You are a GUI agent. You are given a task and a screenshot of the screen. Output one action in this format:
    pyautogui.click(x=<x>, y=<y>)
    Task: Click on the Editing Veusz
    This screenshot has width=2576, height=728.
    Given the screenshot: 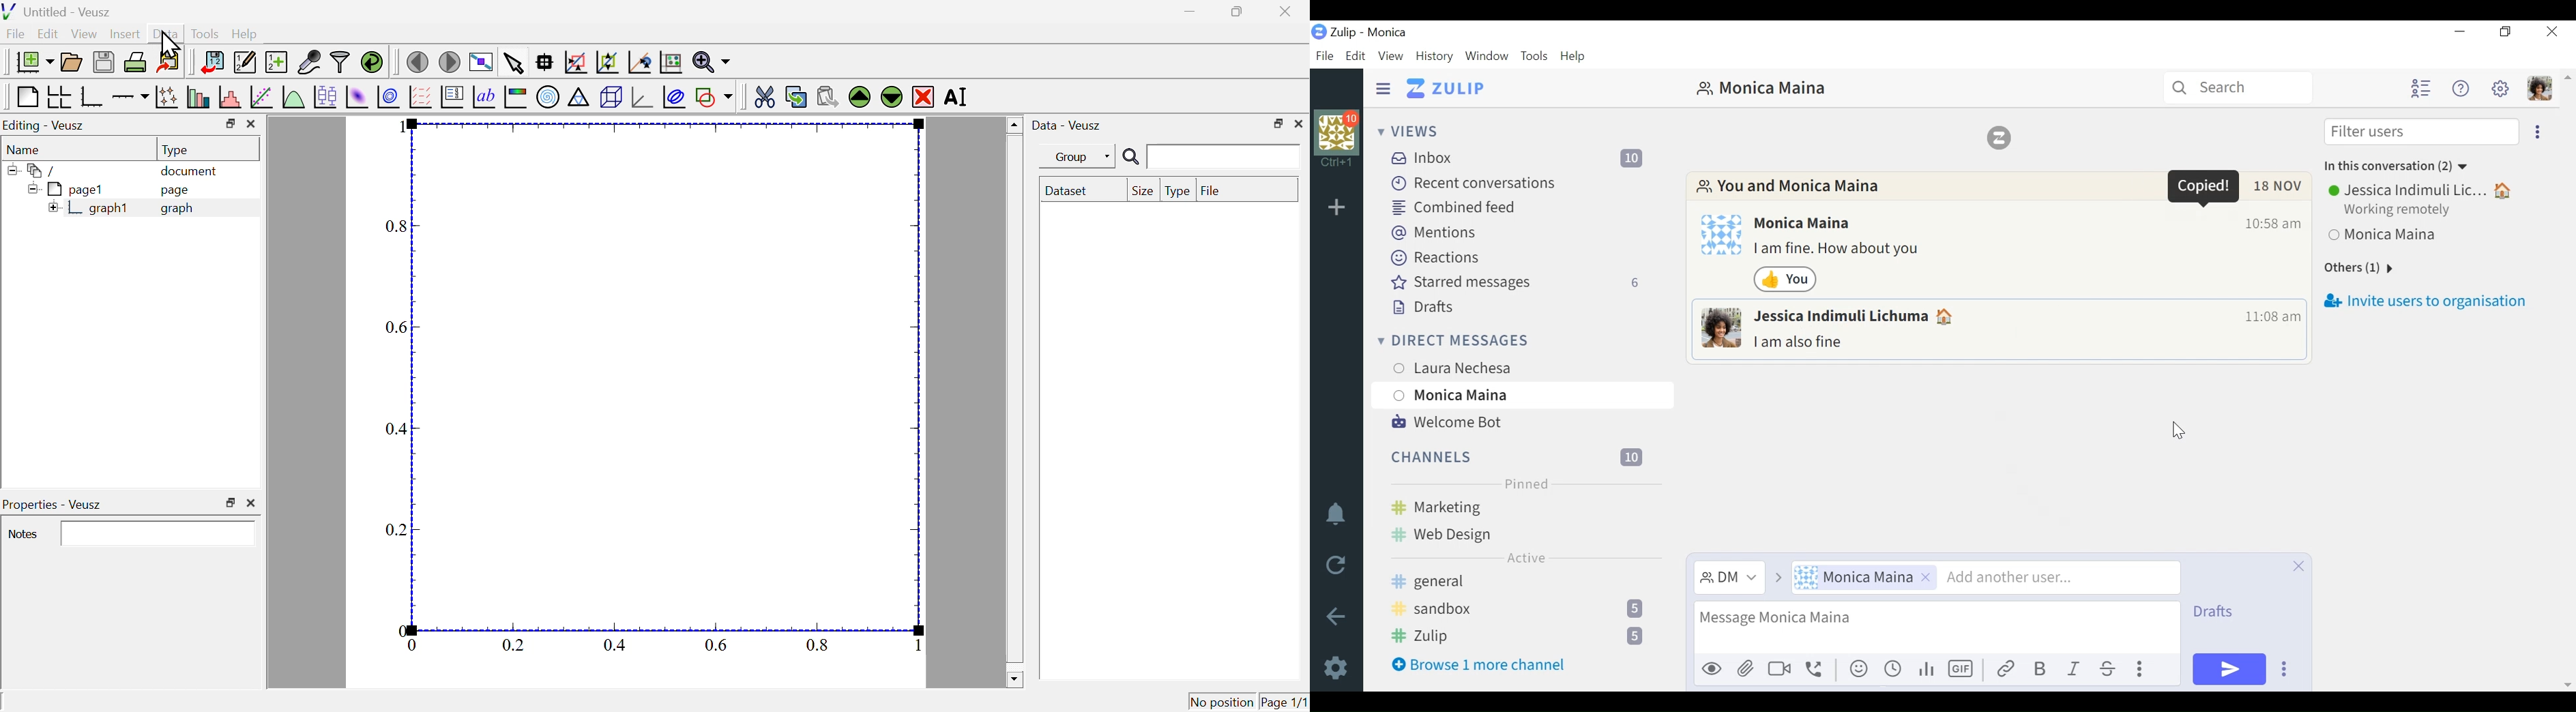 What is the action you would take?
    pyautogui.click(x=46, y=125)
    